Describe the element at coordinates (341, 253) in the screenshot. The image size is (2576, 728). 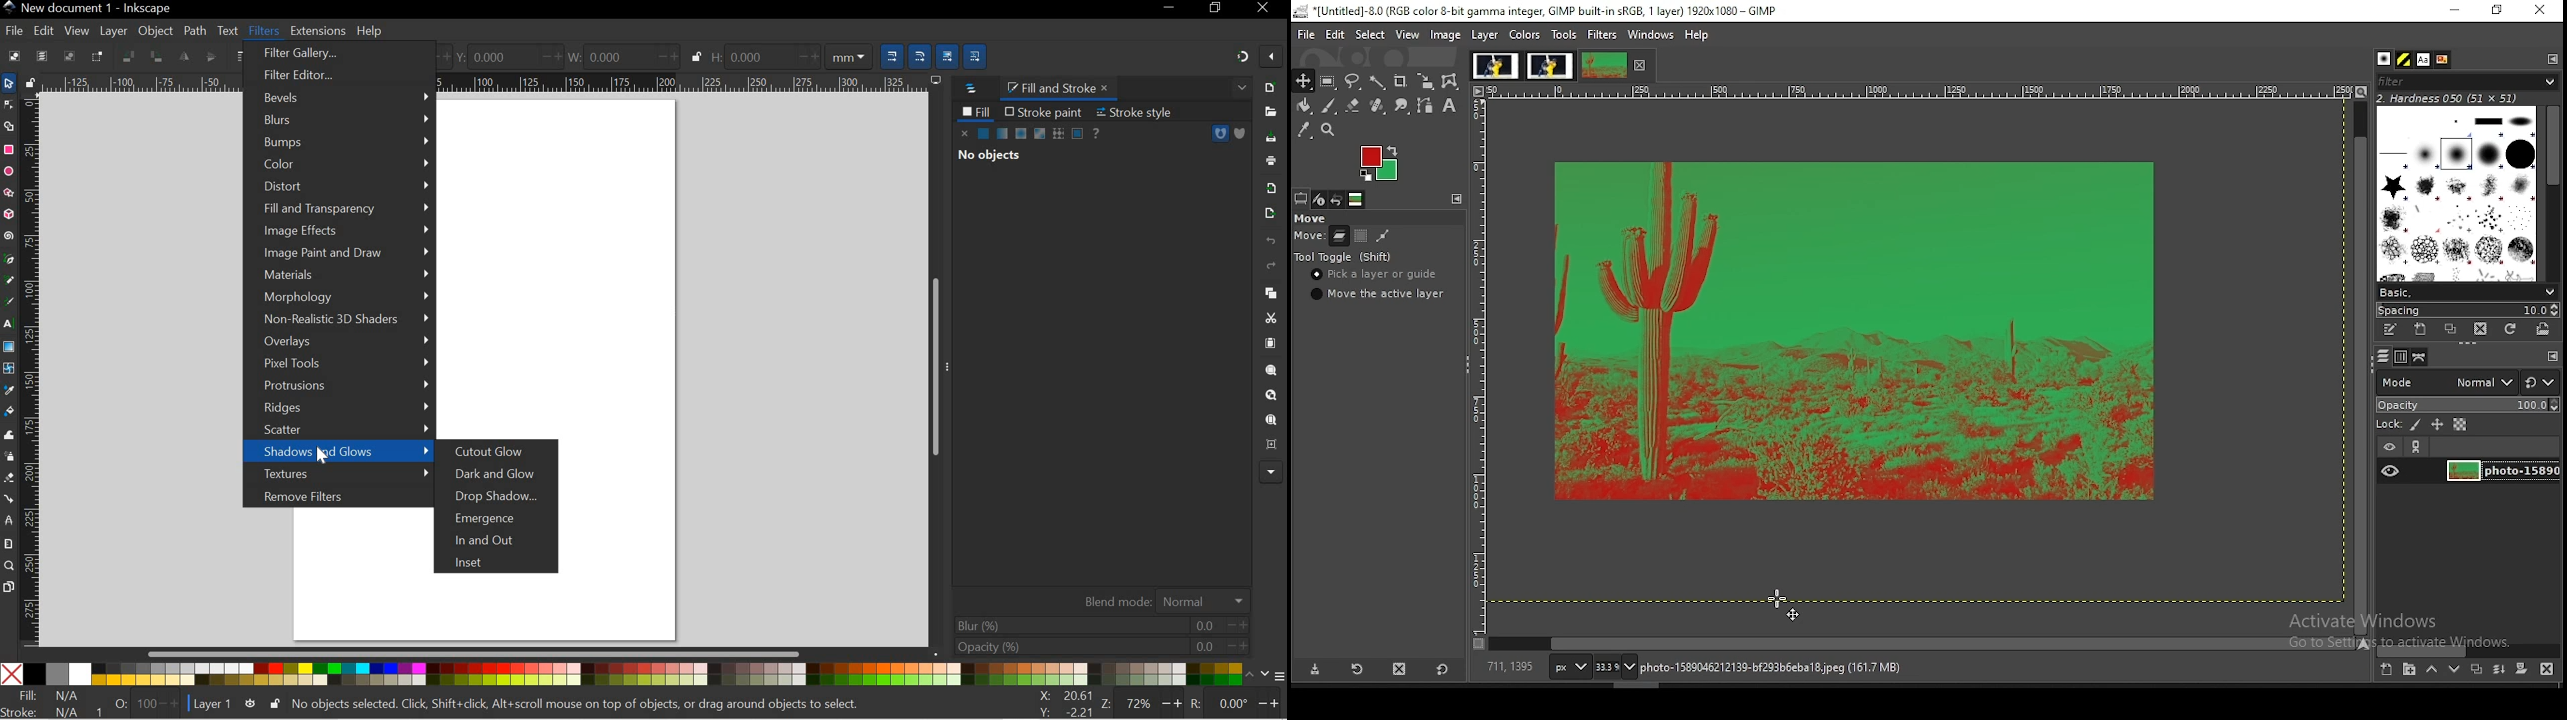
I see `IMAGE PAINT AND DRAW` at that location.